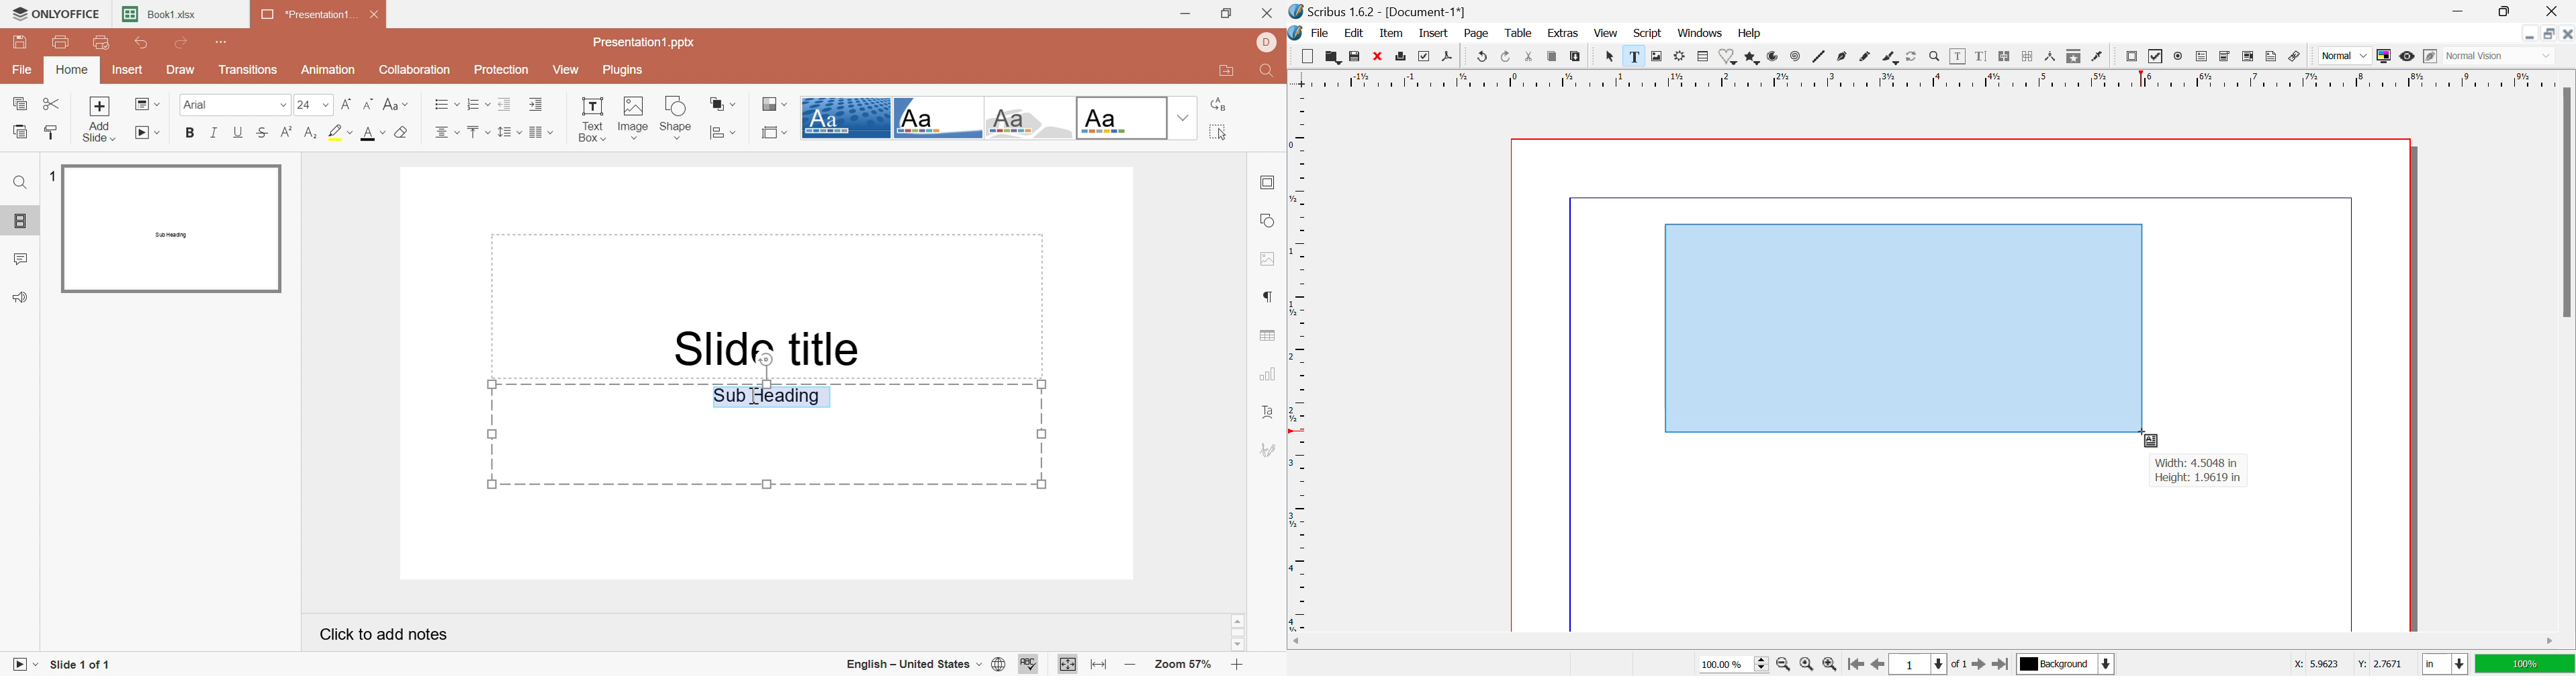  Describe the element at coordinates (241, 132) in the screenshot. I see `Underline` at that location.